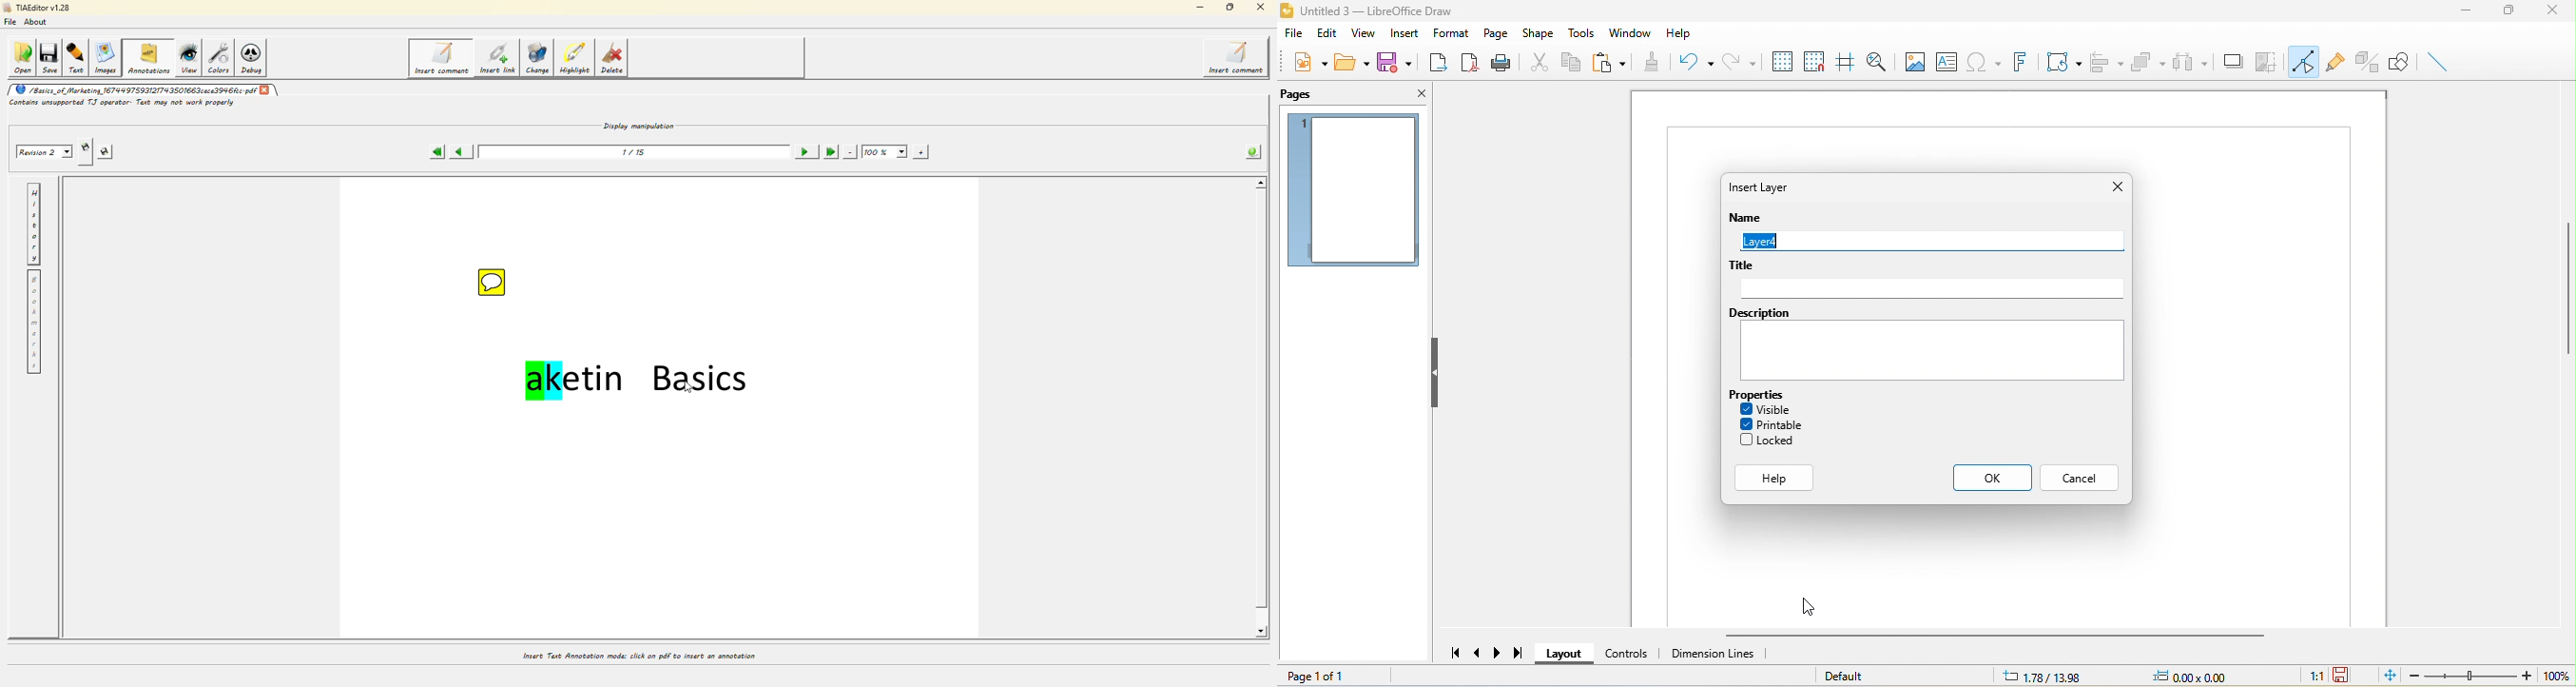 The height and width of the screenshot is (700, 2576). I want to click on tools, so click(1579, 33).